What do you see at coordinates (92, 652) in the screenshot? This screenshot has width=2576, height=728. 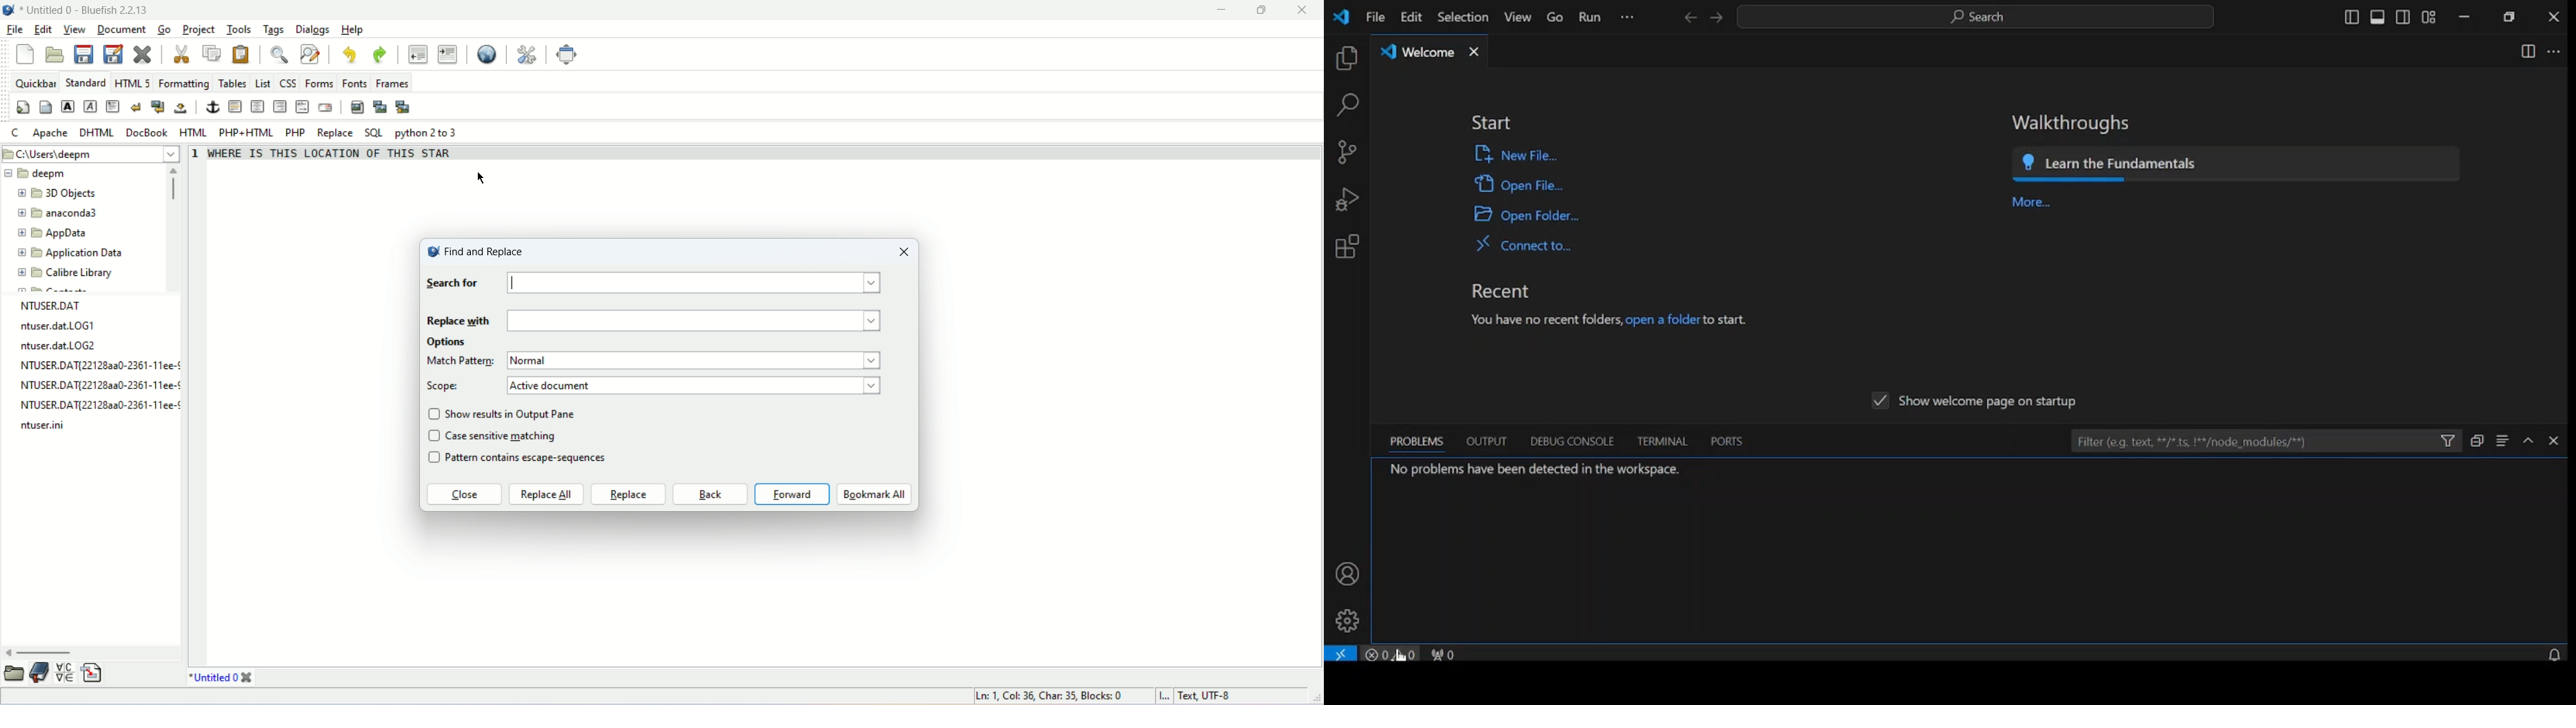 I see `scroll bar` at bounding box center [92, 652].